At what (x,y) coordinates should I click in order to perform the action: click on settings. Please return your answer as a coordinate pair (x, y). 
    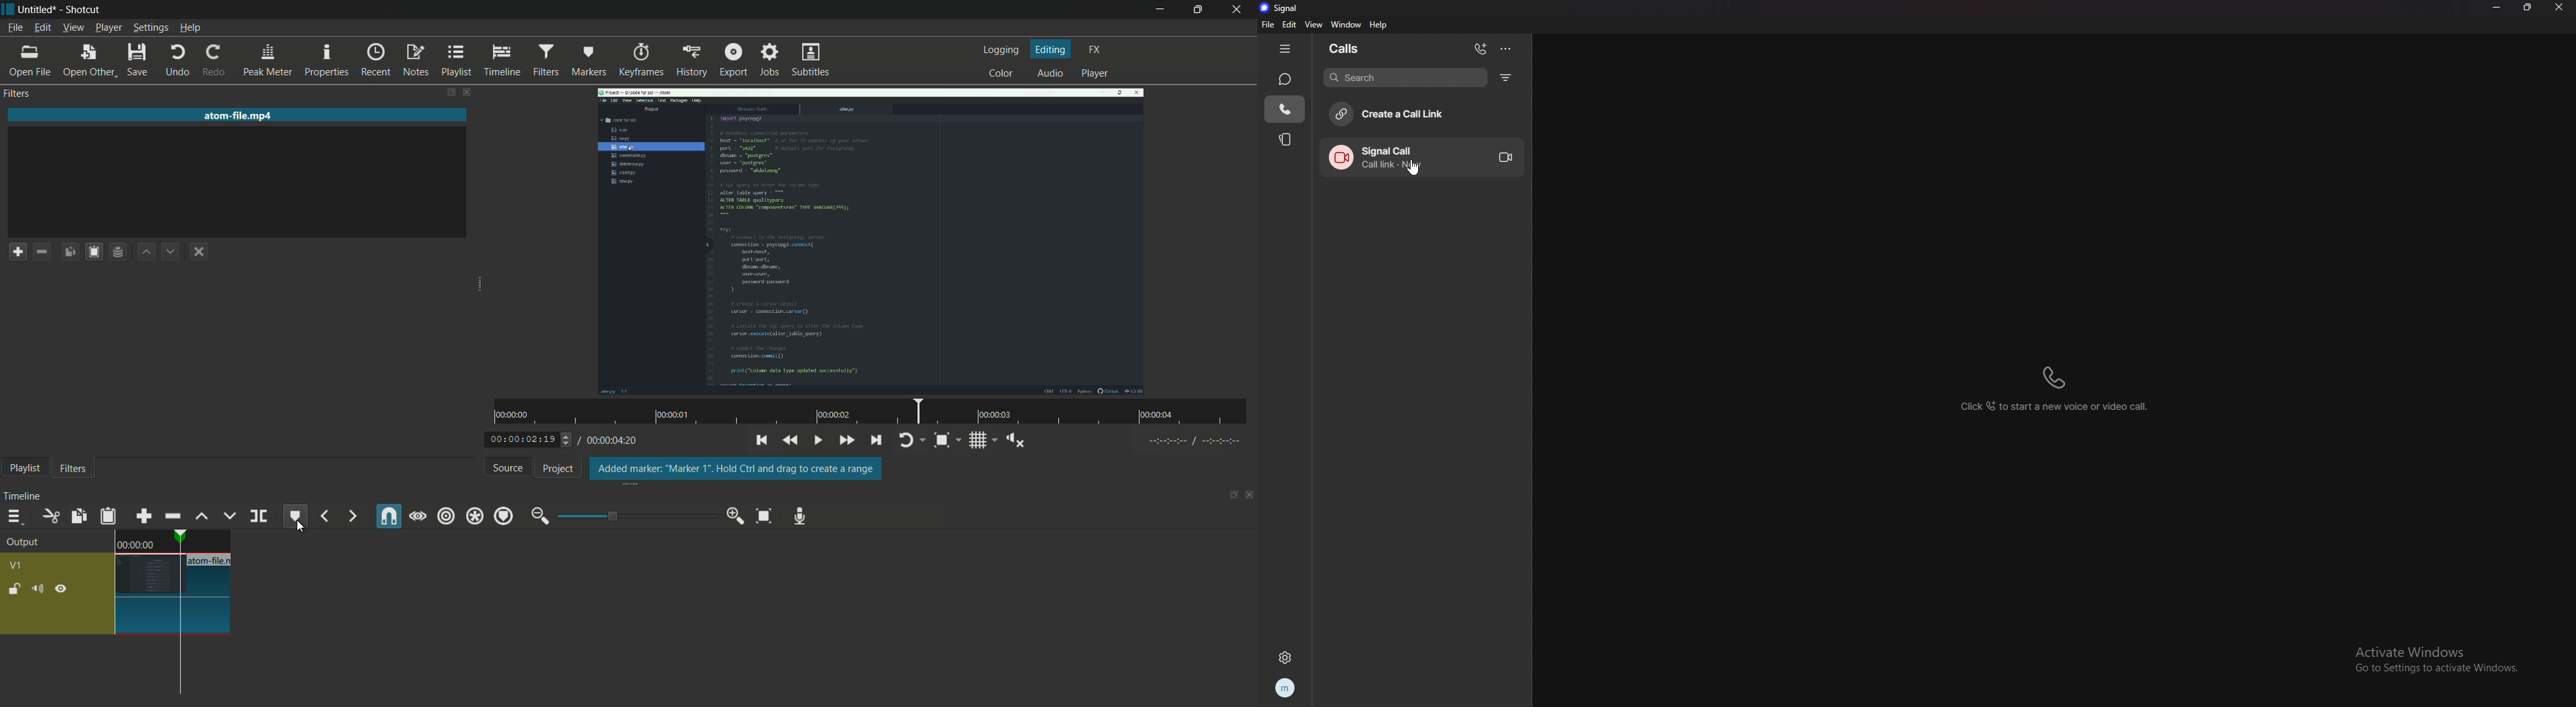
    Looking at the image, I should click on (1284, 658).